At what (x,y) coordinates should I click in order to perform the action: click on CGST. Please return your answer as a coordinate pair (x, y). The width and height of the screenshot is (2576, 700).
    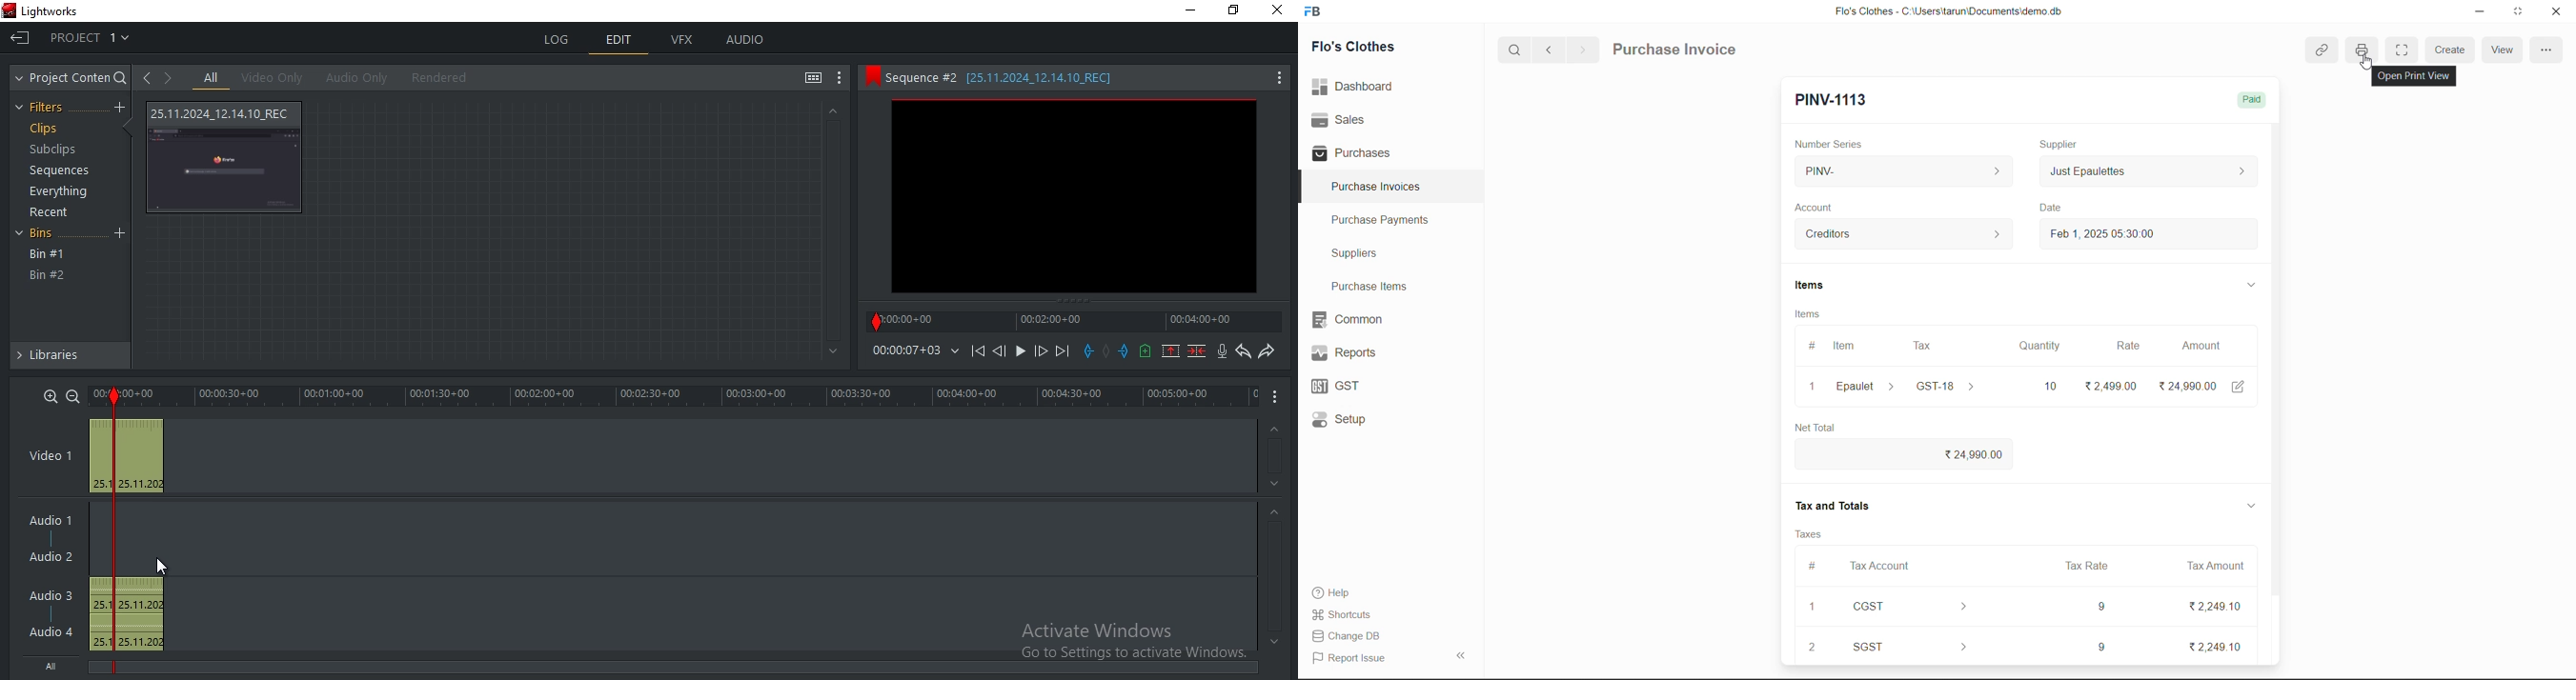
    Looking at the image, I should click on (1913, 607).